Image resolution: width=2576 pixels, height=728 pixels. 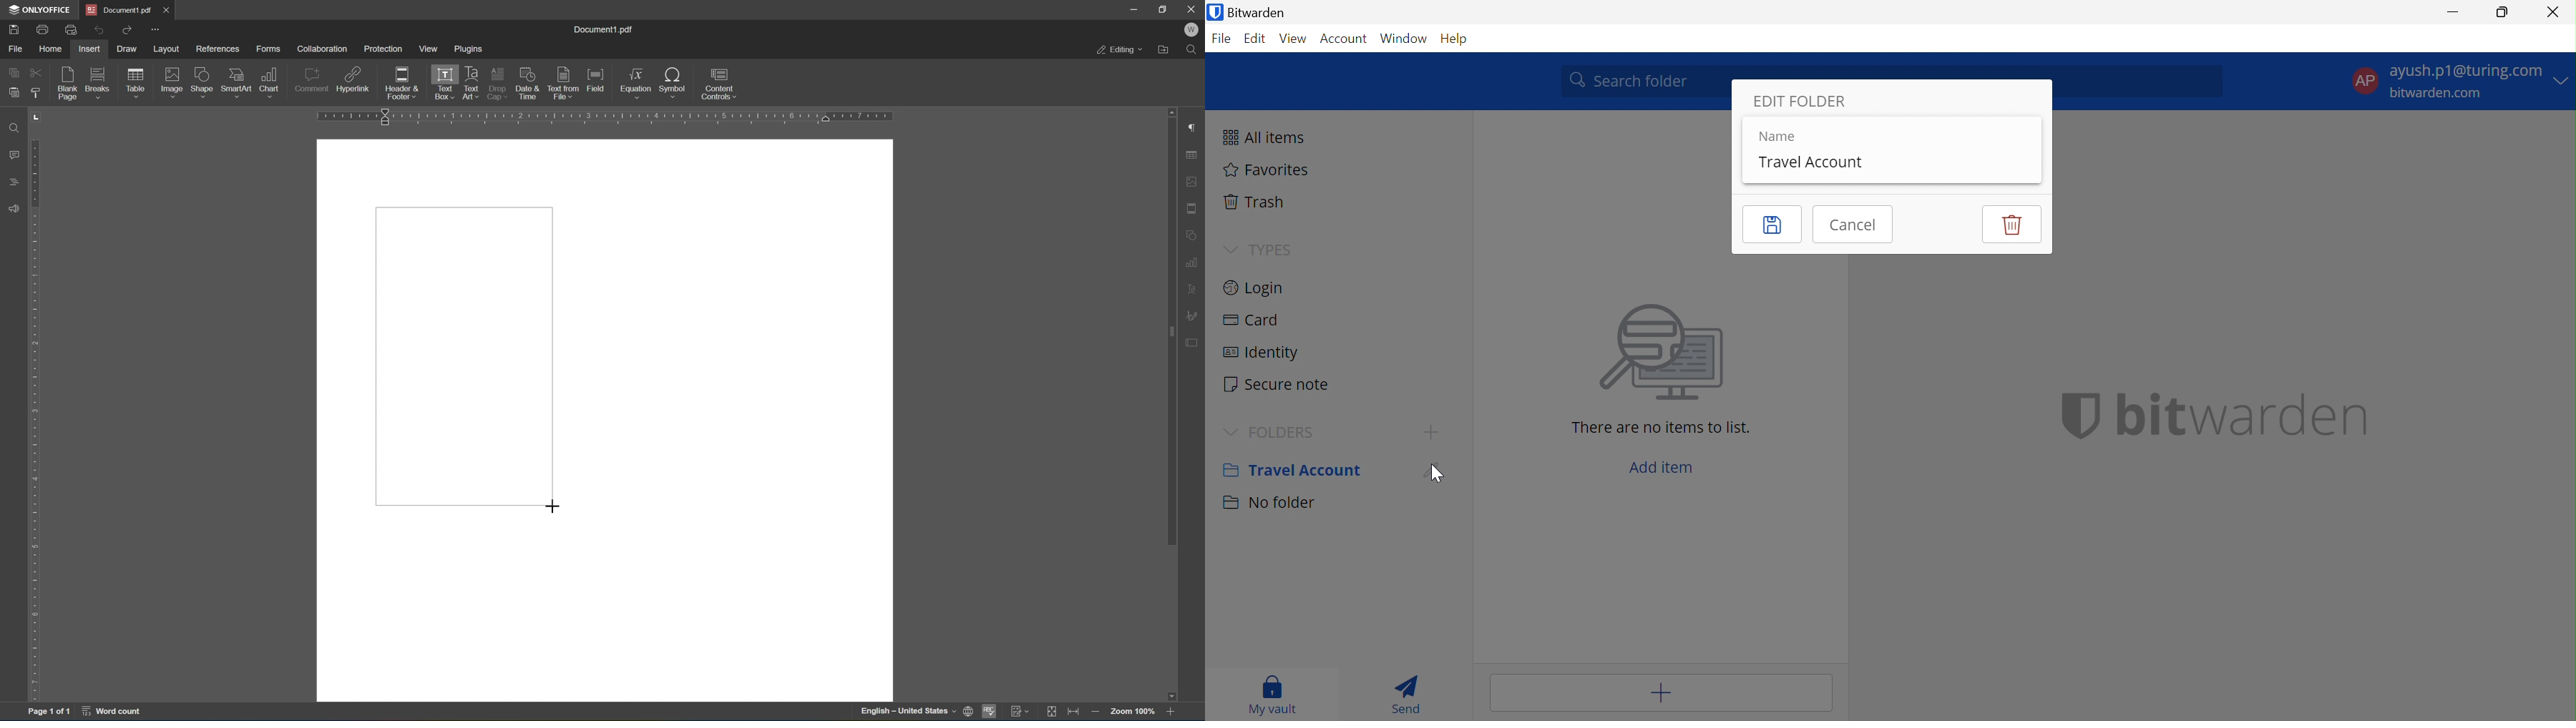 I want to click on references, so click(x=218, y=50).